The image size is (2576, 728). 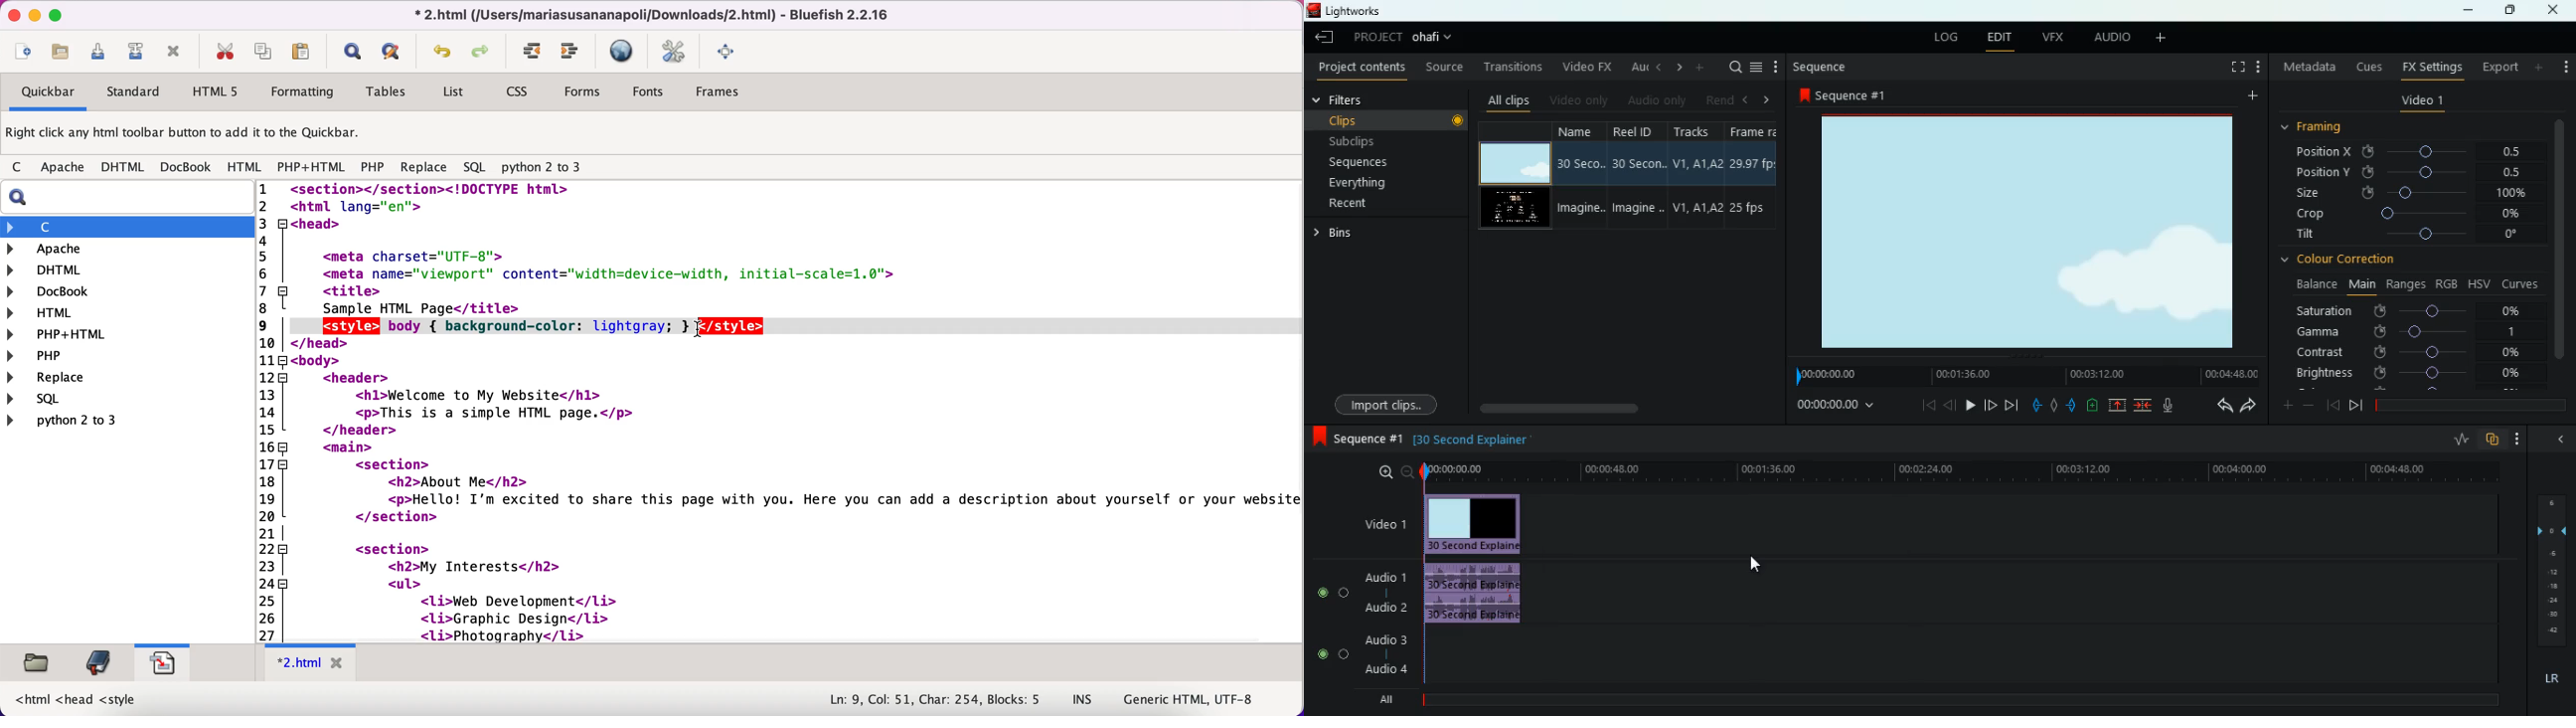 What do you see at coordinates (70, 378) in the screenshot?
I see `replace` at bounding box center [70, 378].